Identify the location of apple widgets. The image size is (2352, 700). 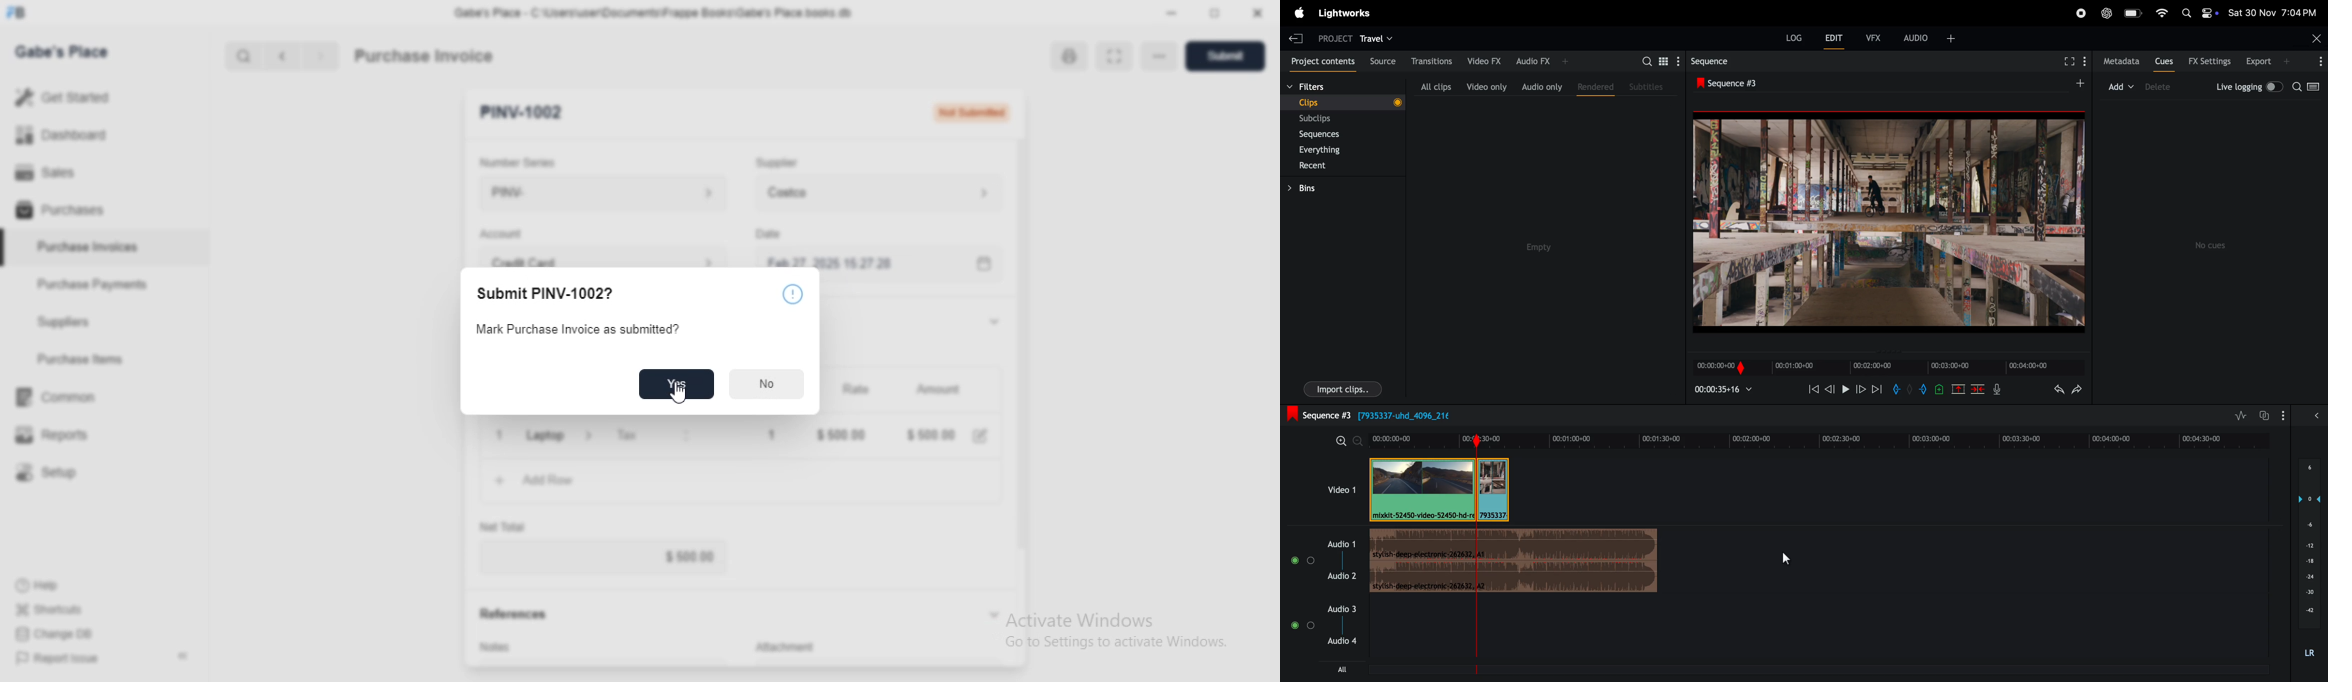
(2200, 12).